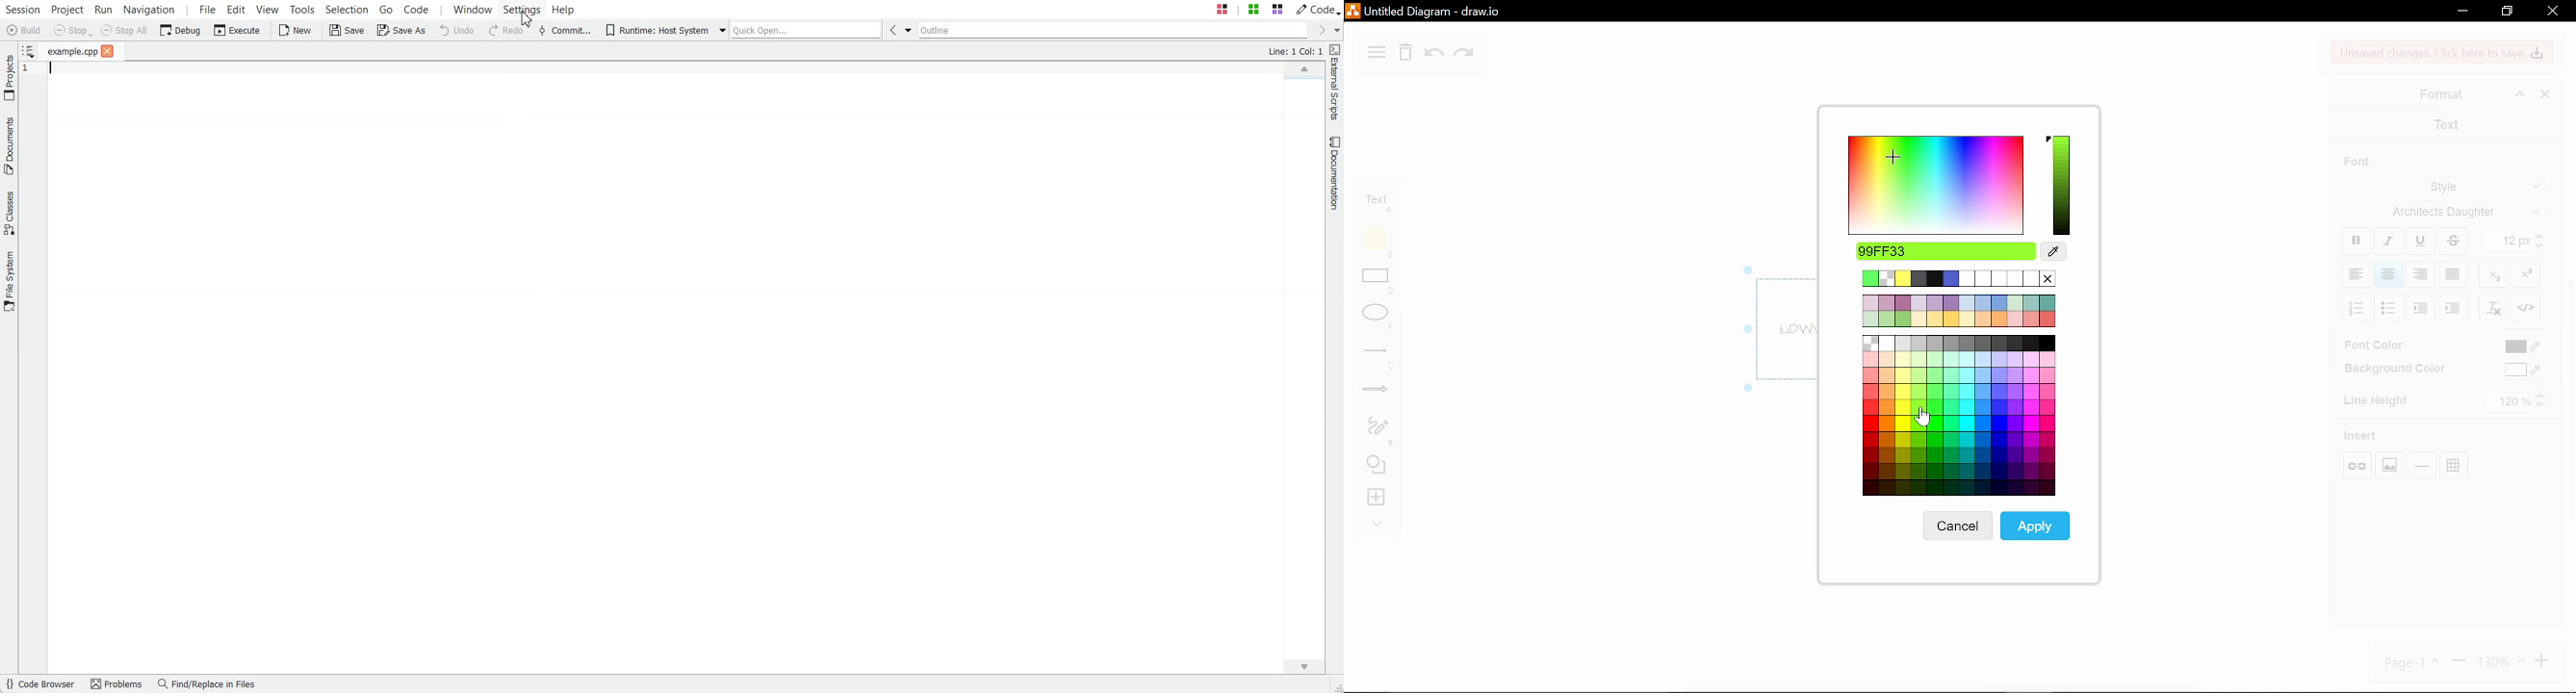  What do you see at coordinates (2454, 466) in the screenshot?
I see `table` at bounding box center [2454, 466].